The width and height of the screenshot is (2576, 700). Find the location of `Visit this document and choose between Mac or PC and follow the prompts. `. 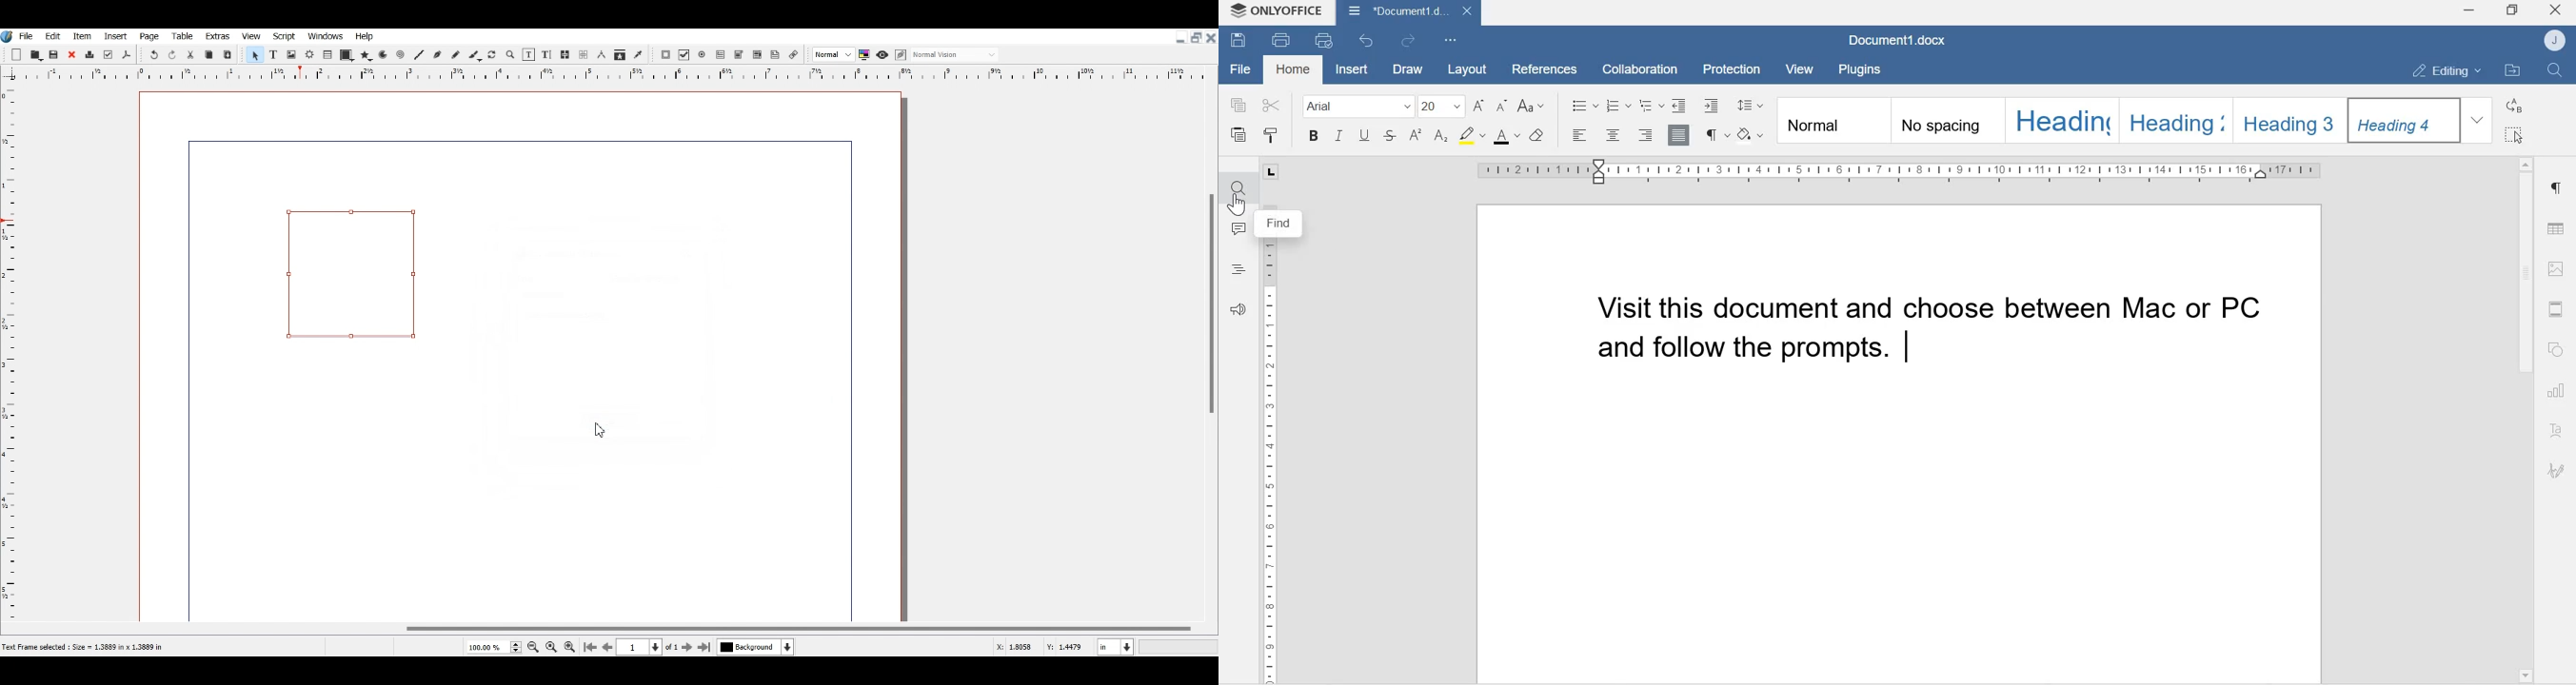

Visit this document and choose between Mac or PC and follow the prompts.  is located at coordinates (1918, 330).